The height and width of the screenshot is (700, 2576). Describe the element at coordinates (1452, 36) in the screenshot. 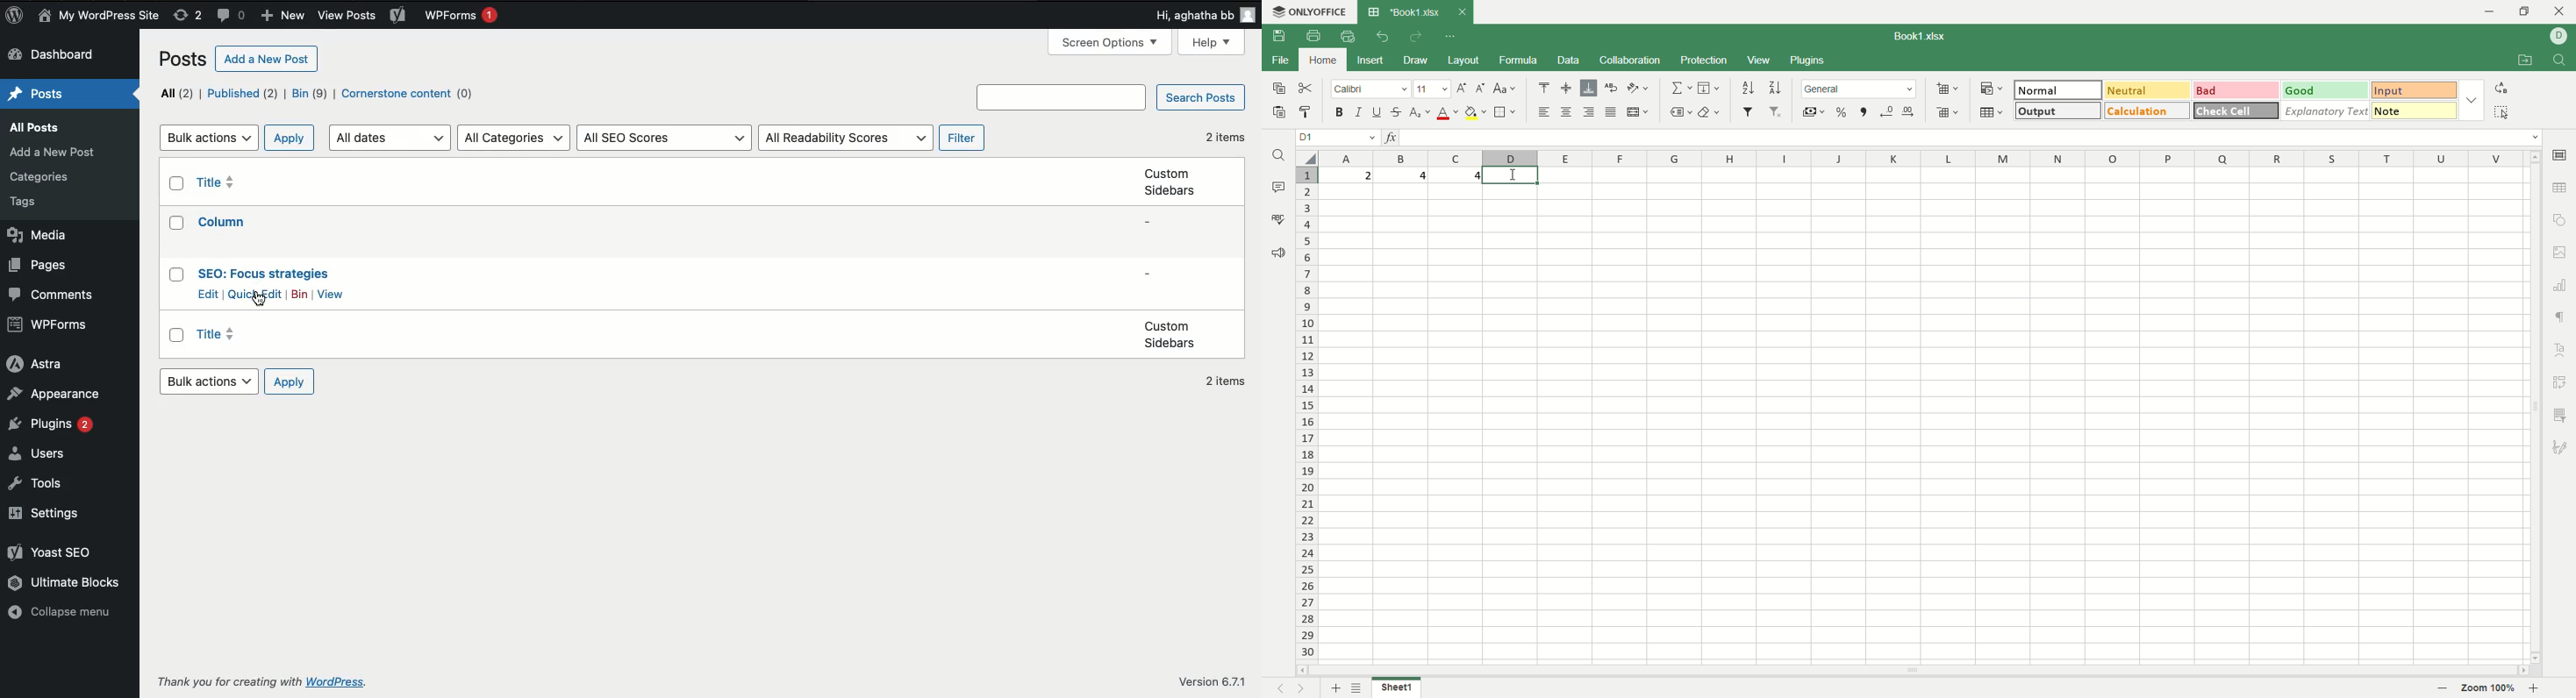

I see `quick access toolbar` at that location.